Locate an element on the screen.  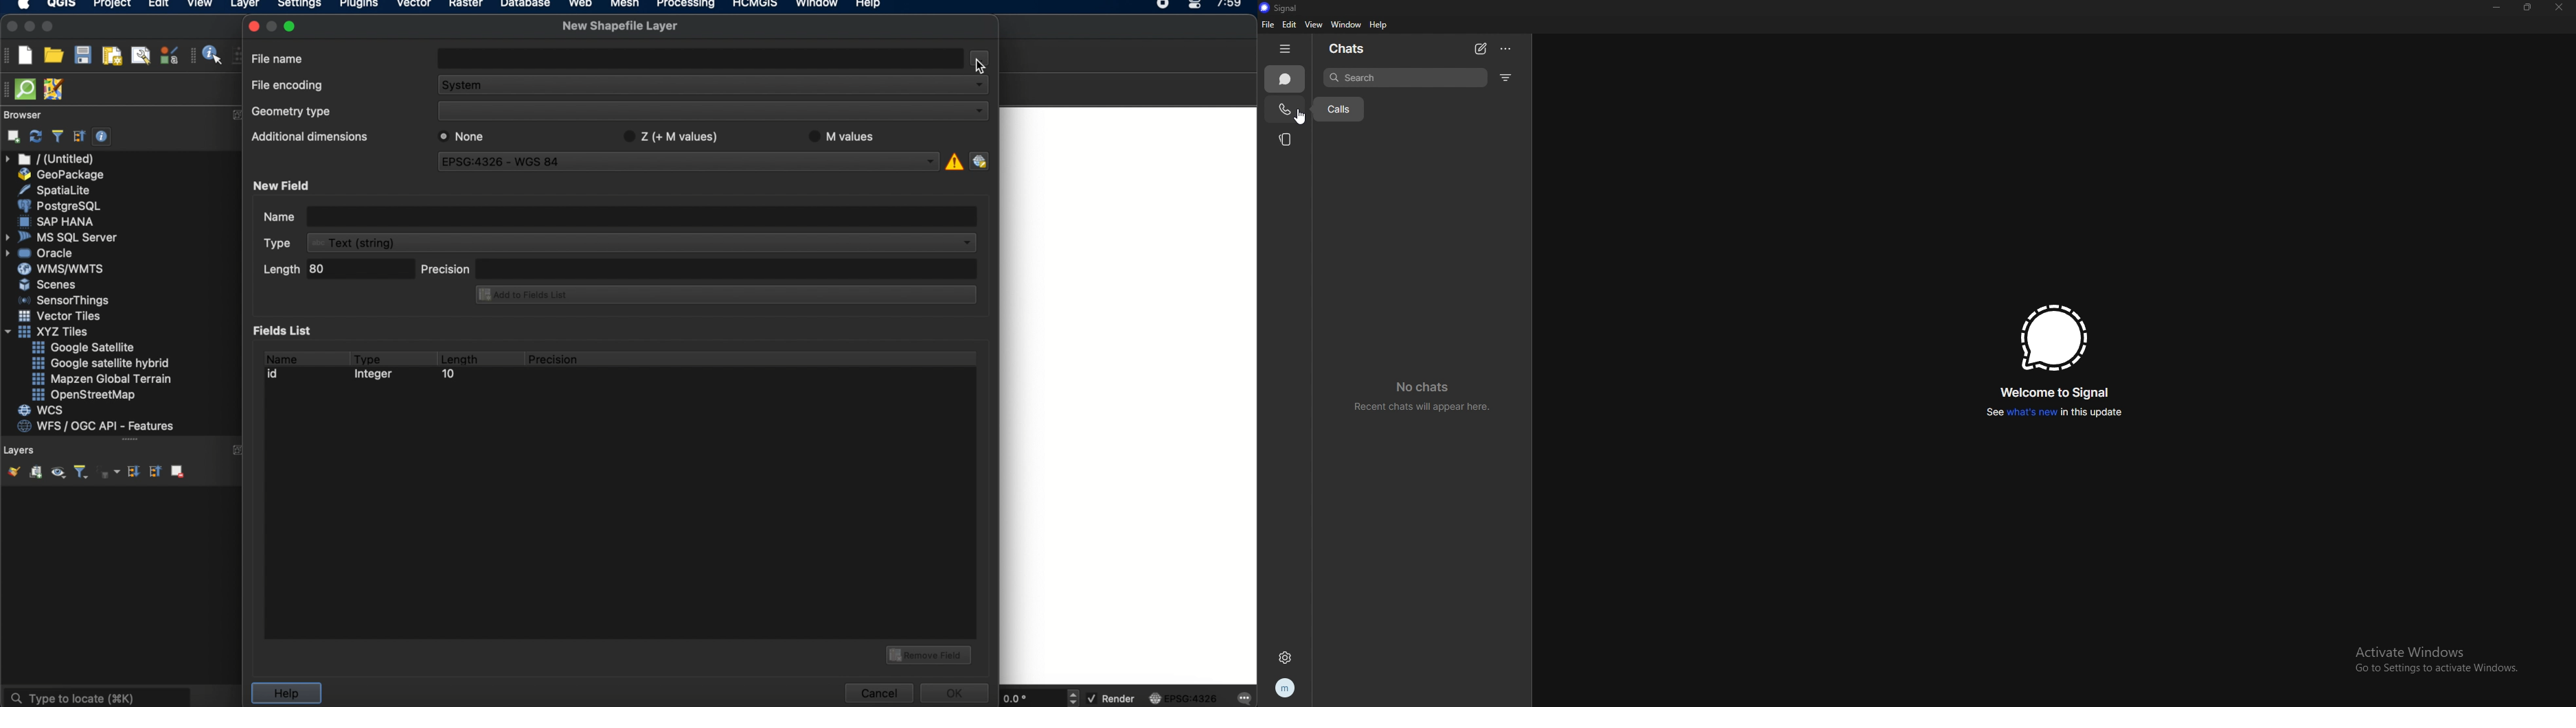
cursor is located at coordinates (982, 64).